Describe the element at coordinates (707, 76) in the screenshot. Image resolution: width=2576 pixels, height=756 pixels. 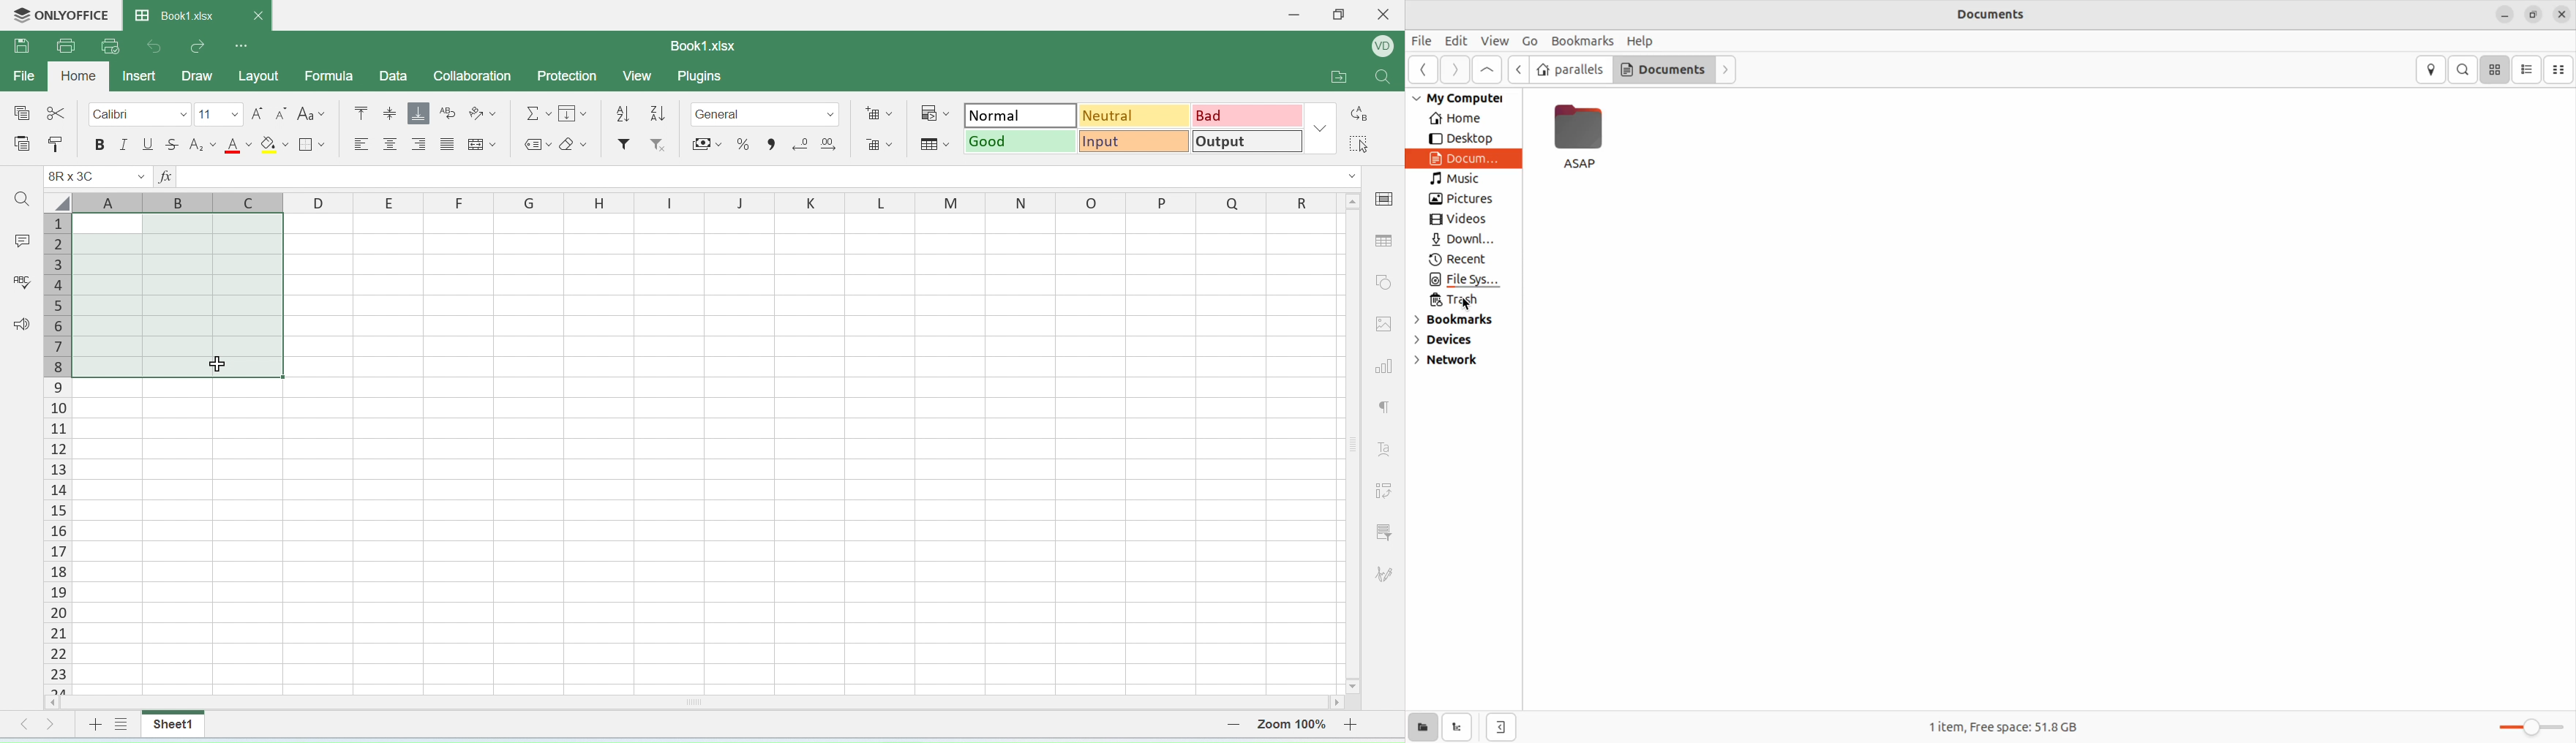
I see `plugins` at that location.